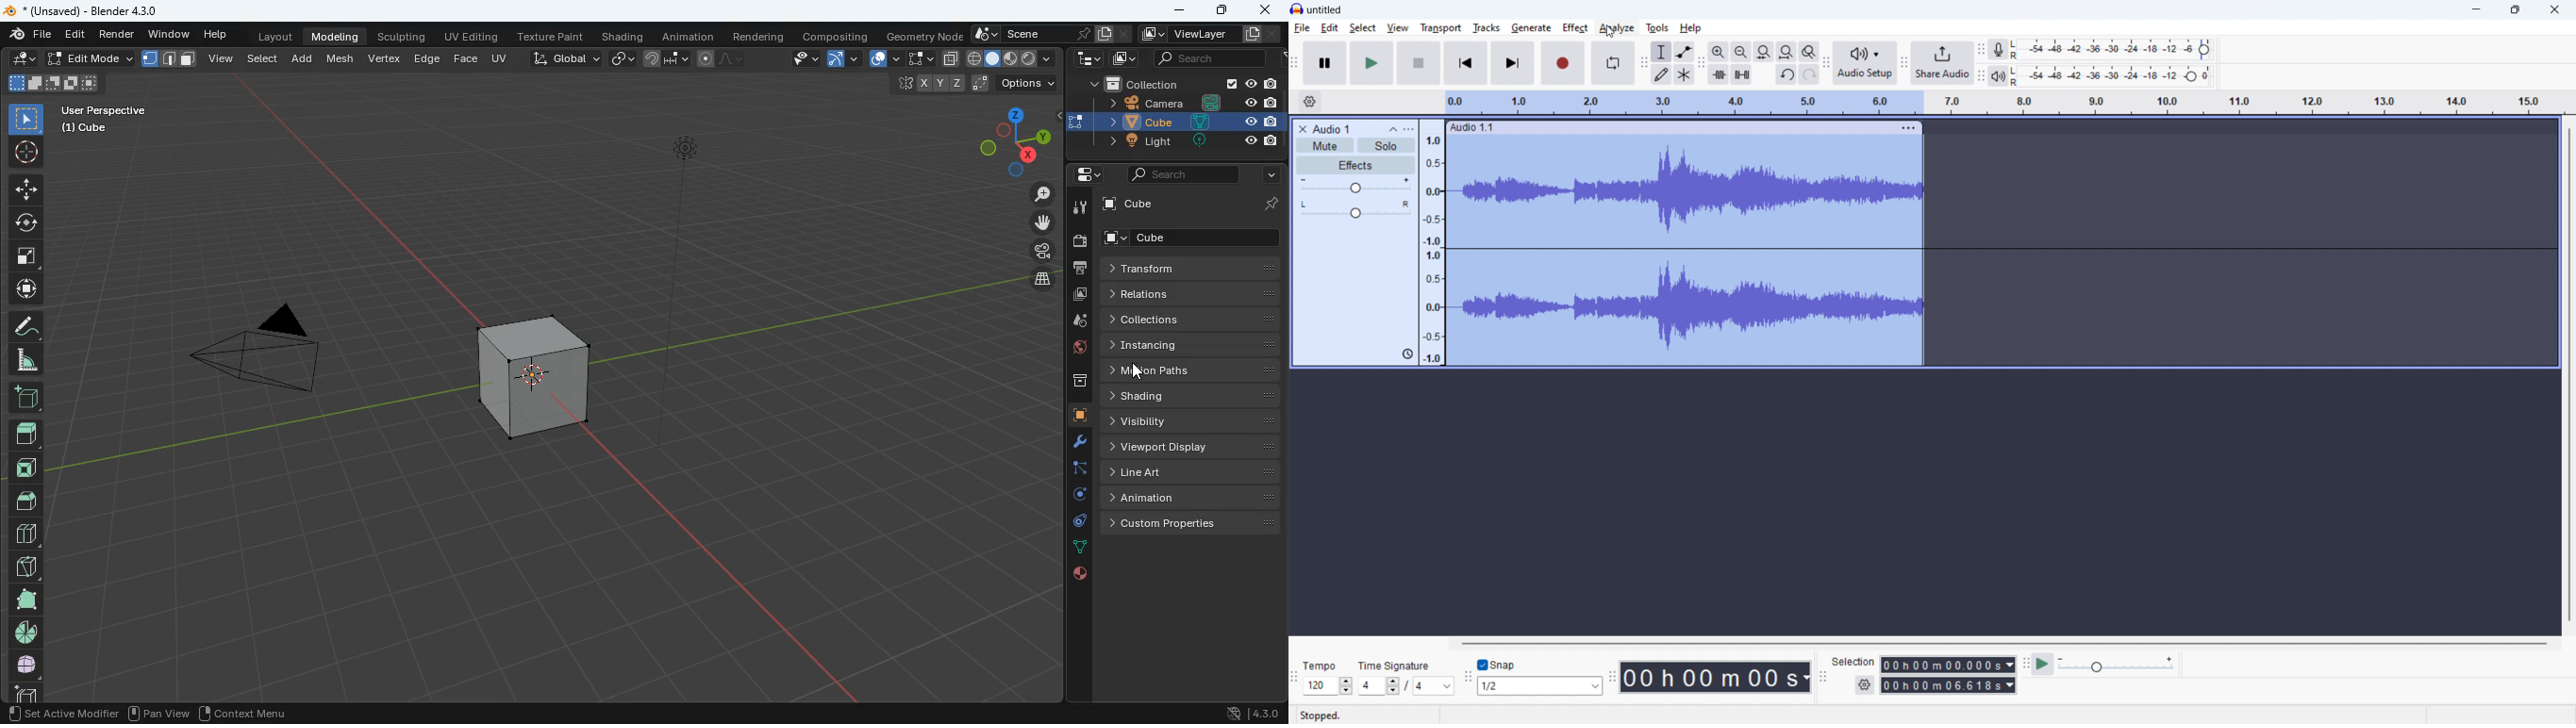  What do you see at coordinates (1865, 685) in the screenshot?
I see `selection options` at bounding box center [1865, 685].